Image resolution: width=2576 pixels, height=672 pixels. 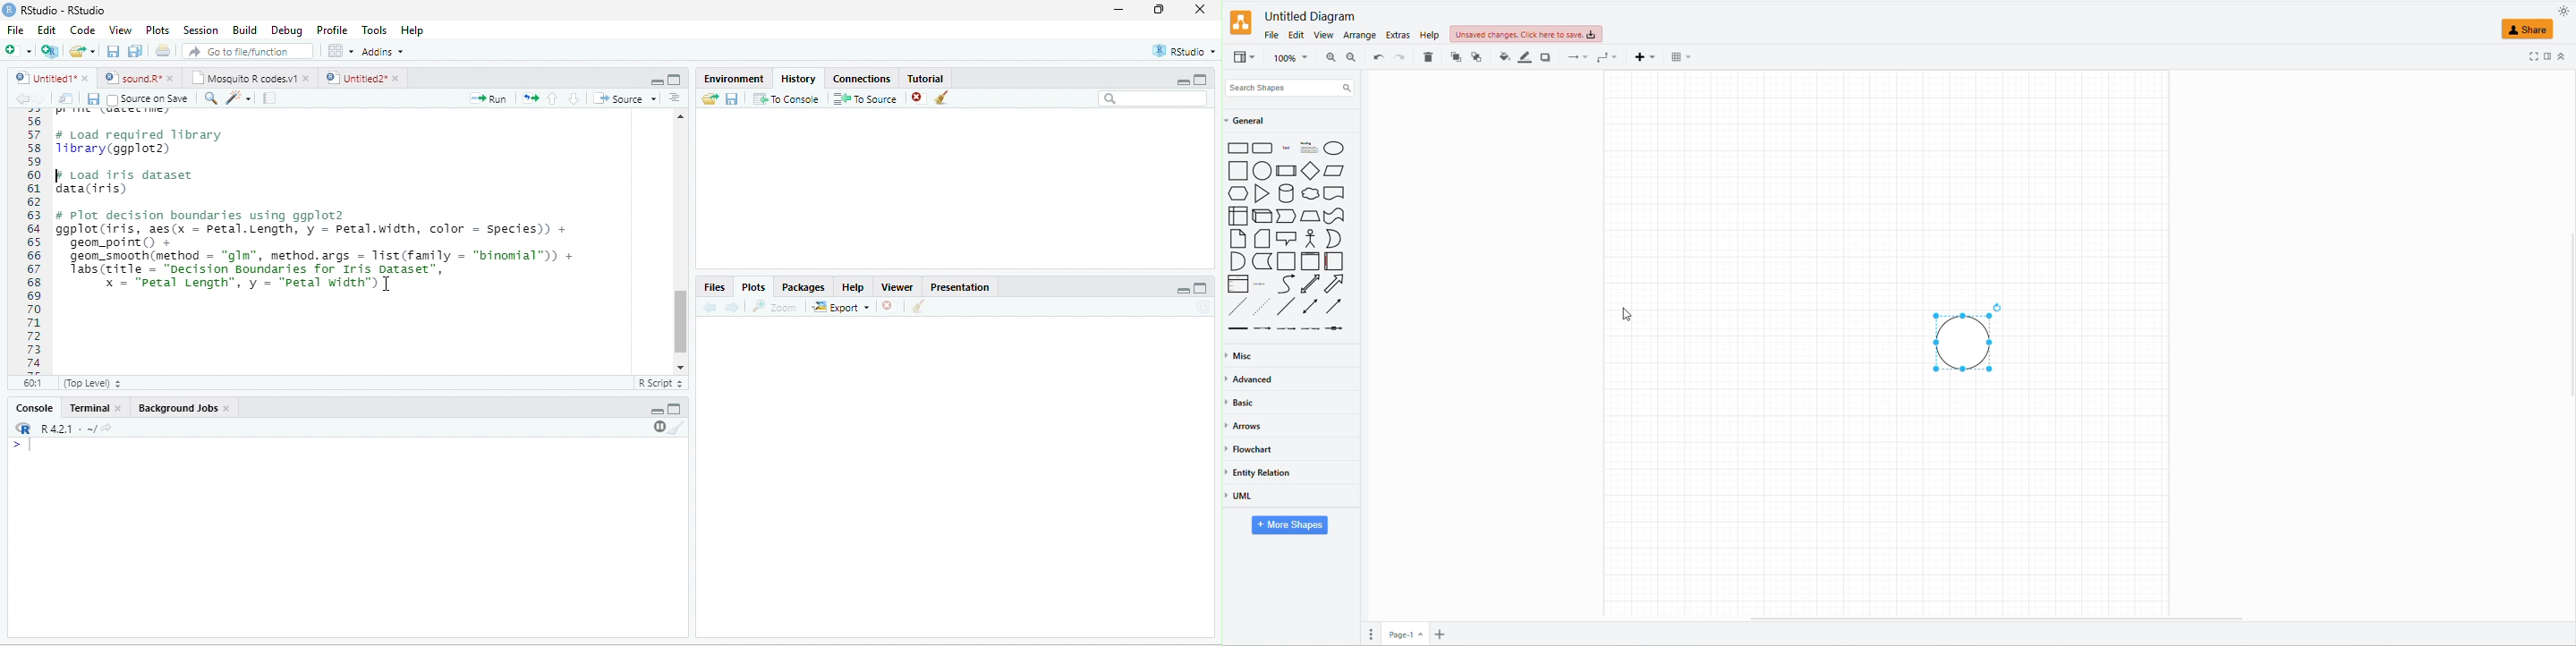 What do you see at coordinates (2564, 11) in the screenshot?
I see `APPEARANCE` at bounding box center [2564, 11].